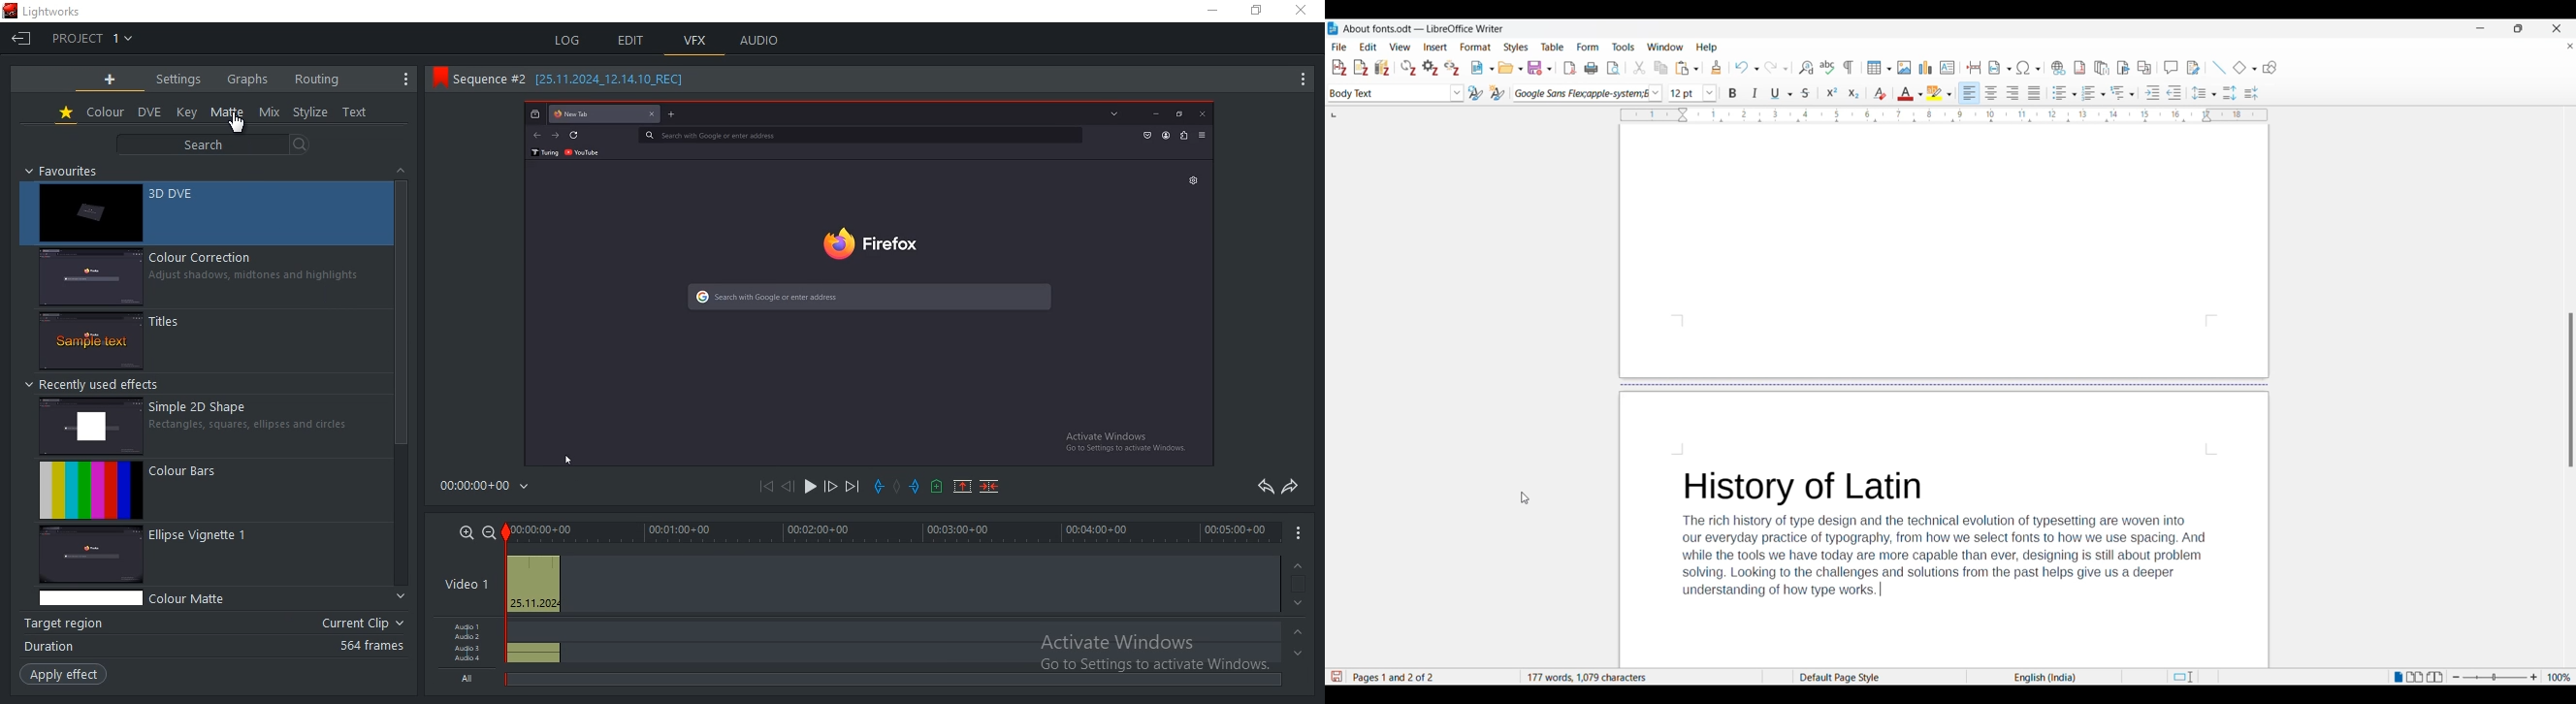 The height and width of the screenshot is (728, 2576). I want to click on minimize, so click(1209, 10).